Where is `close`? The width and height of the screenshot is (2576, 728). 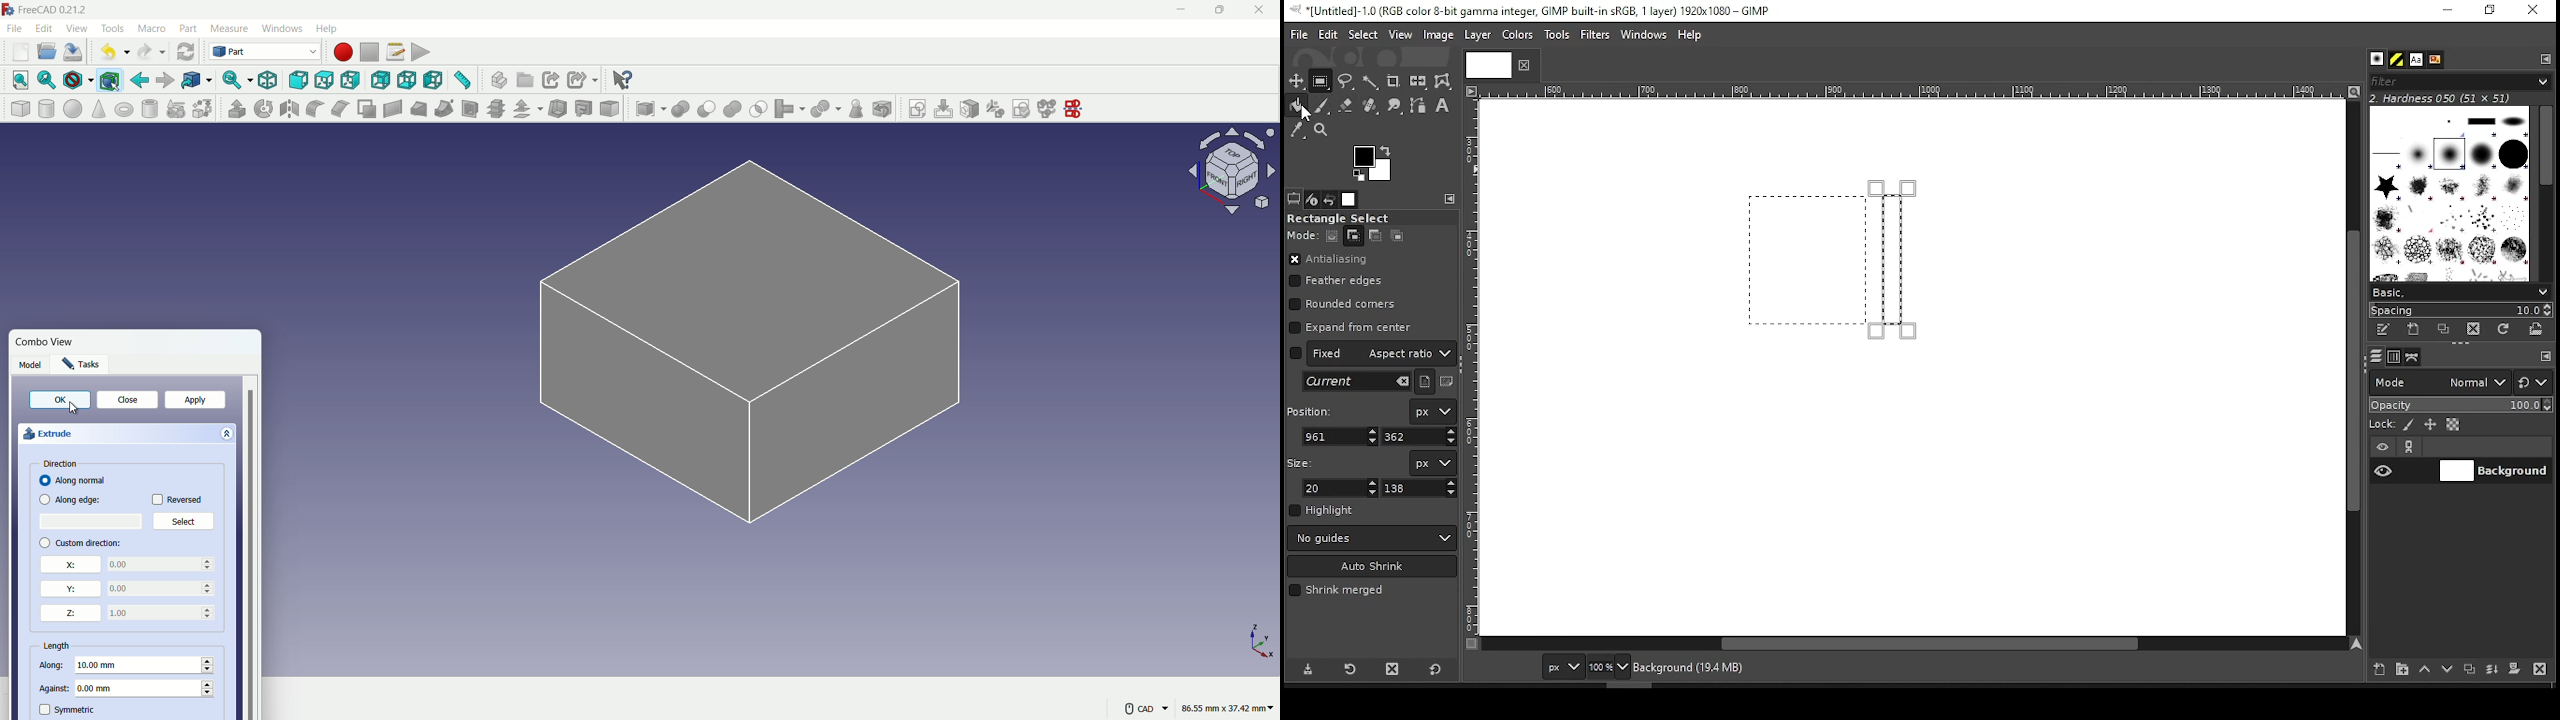 close is located at coordinates (1522, 65).